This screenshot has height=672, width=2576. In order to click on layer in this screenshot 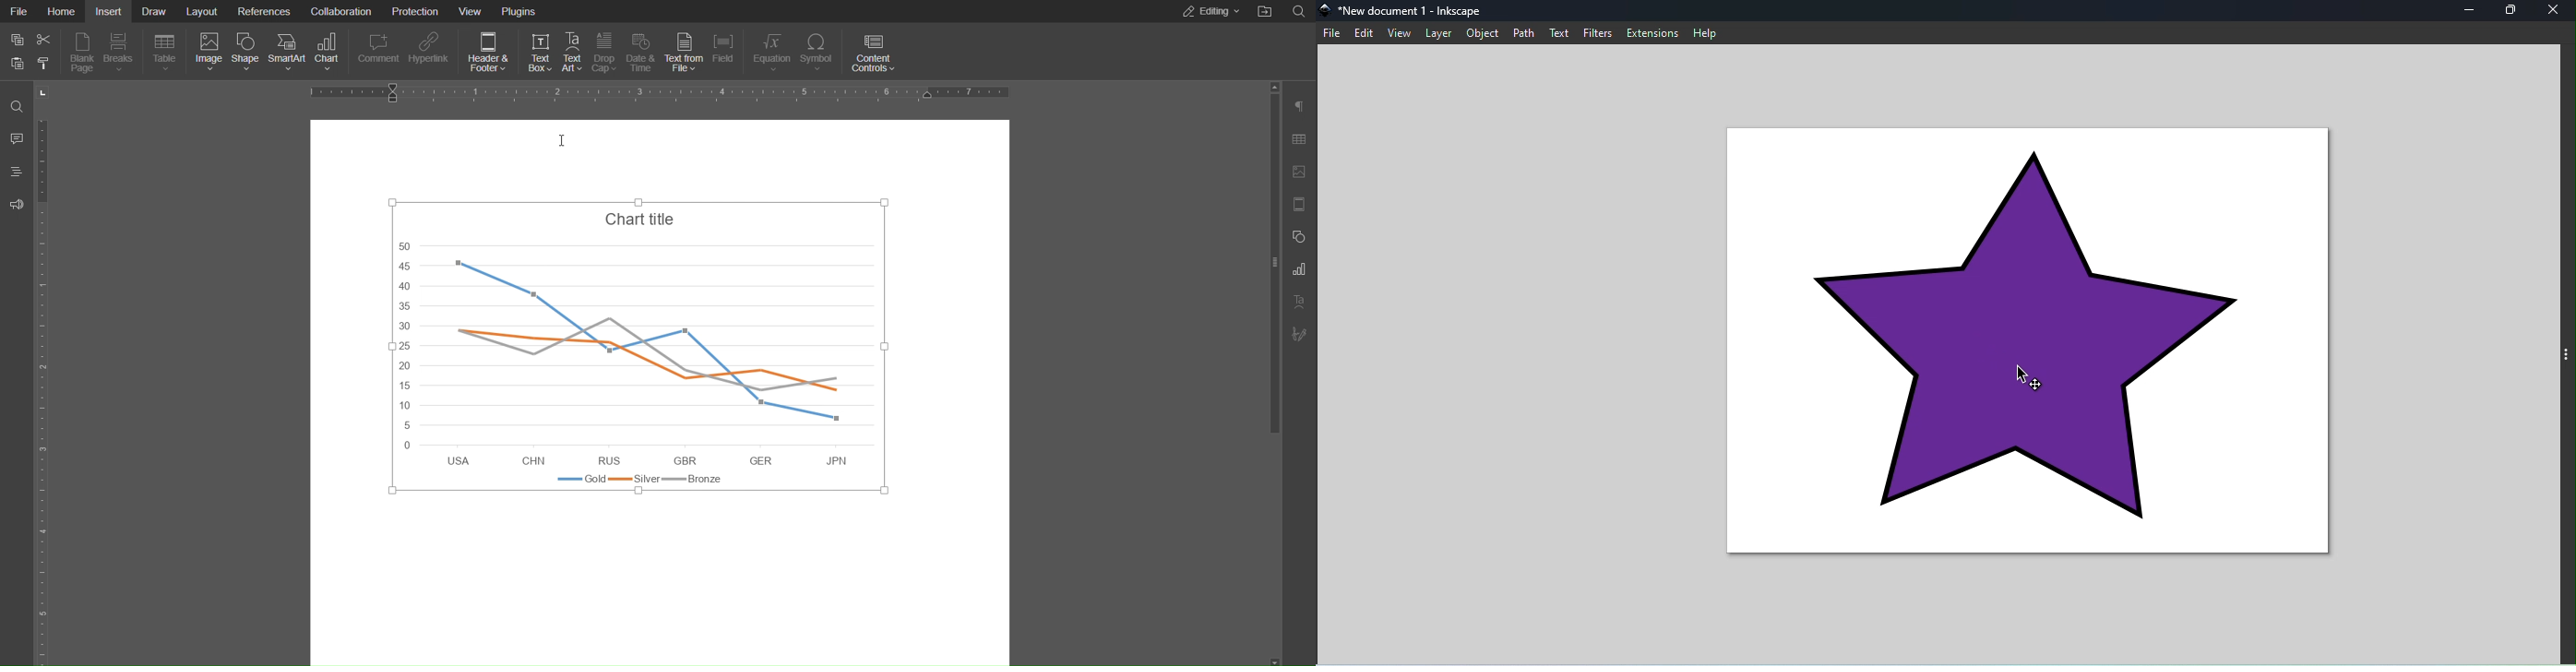, I will do `click(1438, 34)`.